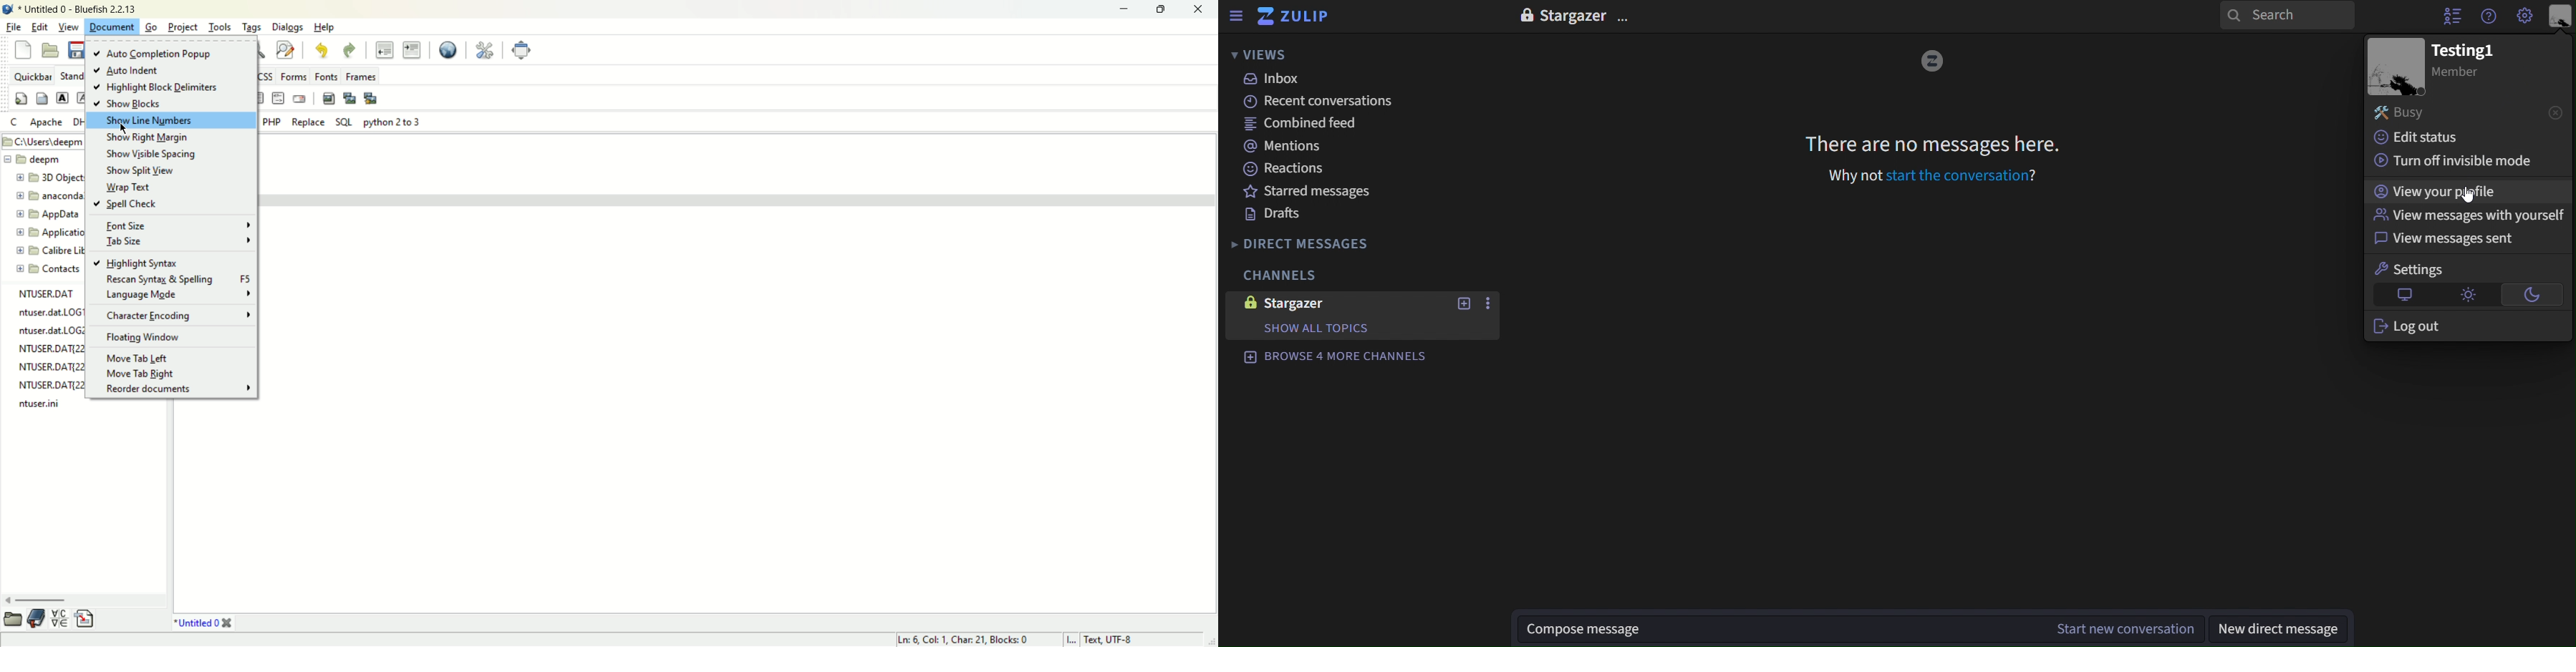 The height and width of the screenshot is (672, 2576). I want to click on views, so click(1258, 56).